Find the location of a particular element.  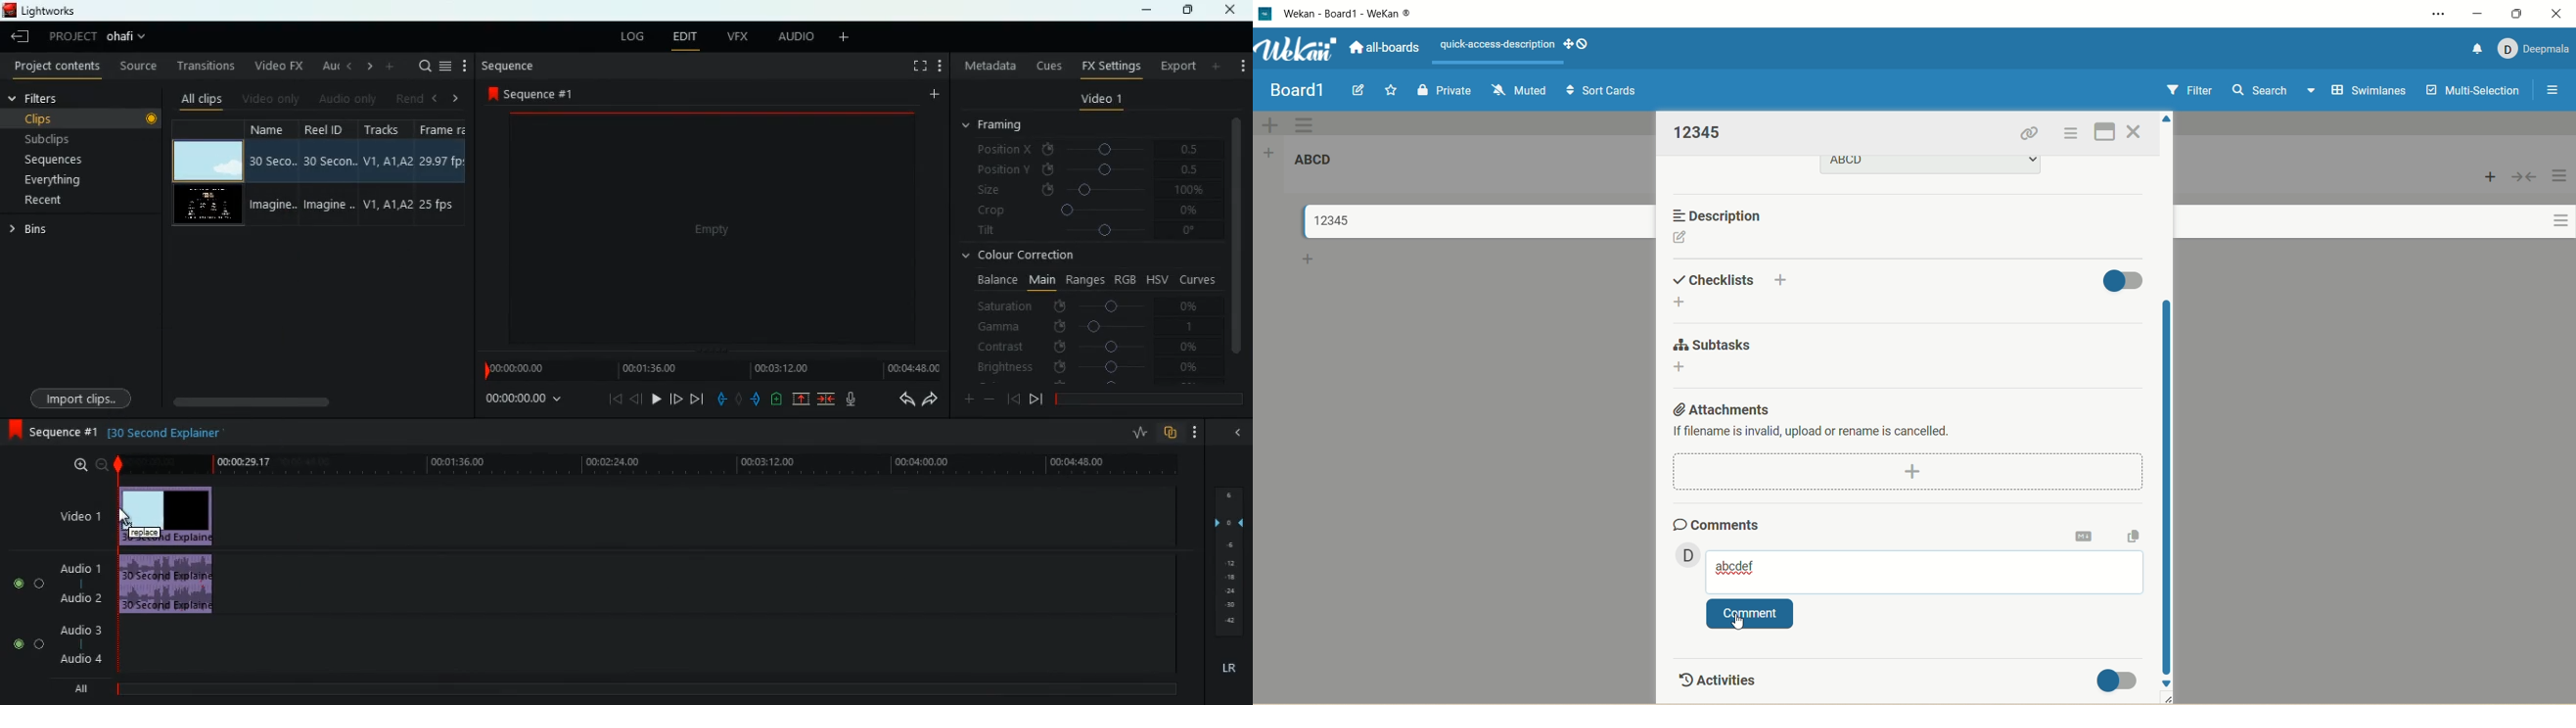

text is located at coordinates (1498, 45).